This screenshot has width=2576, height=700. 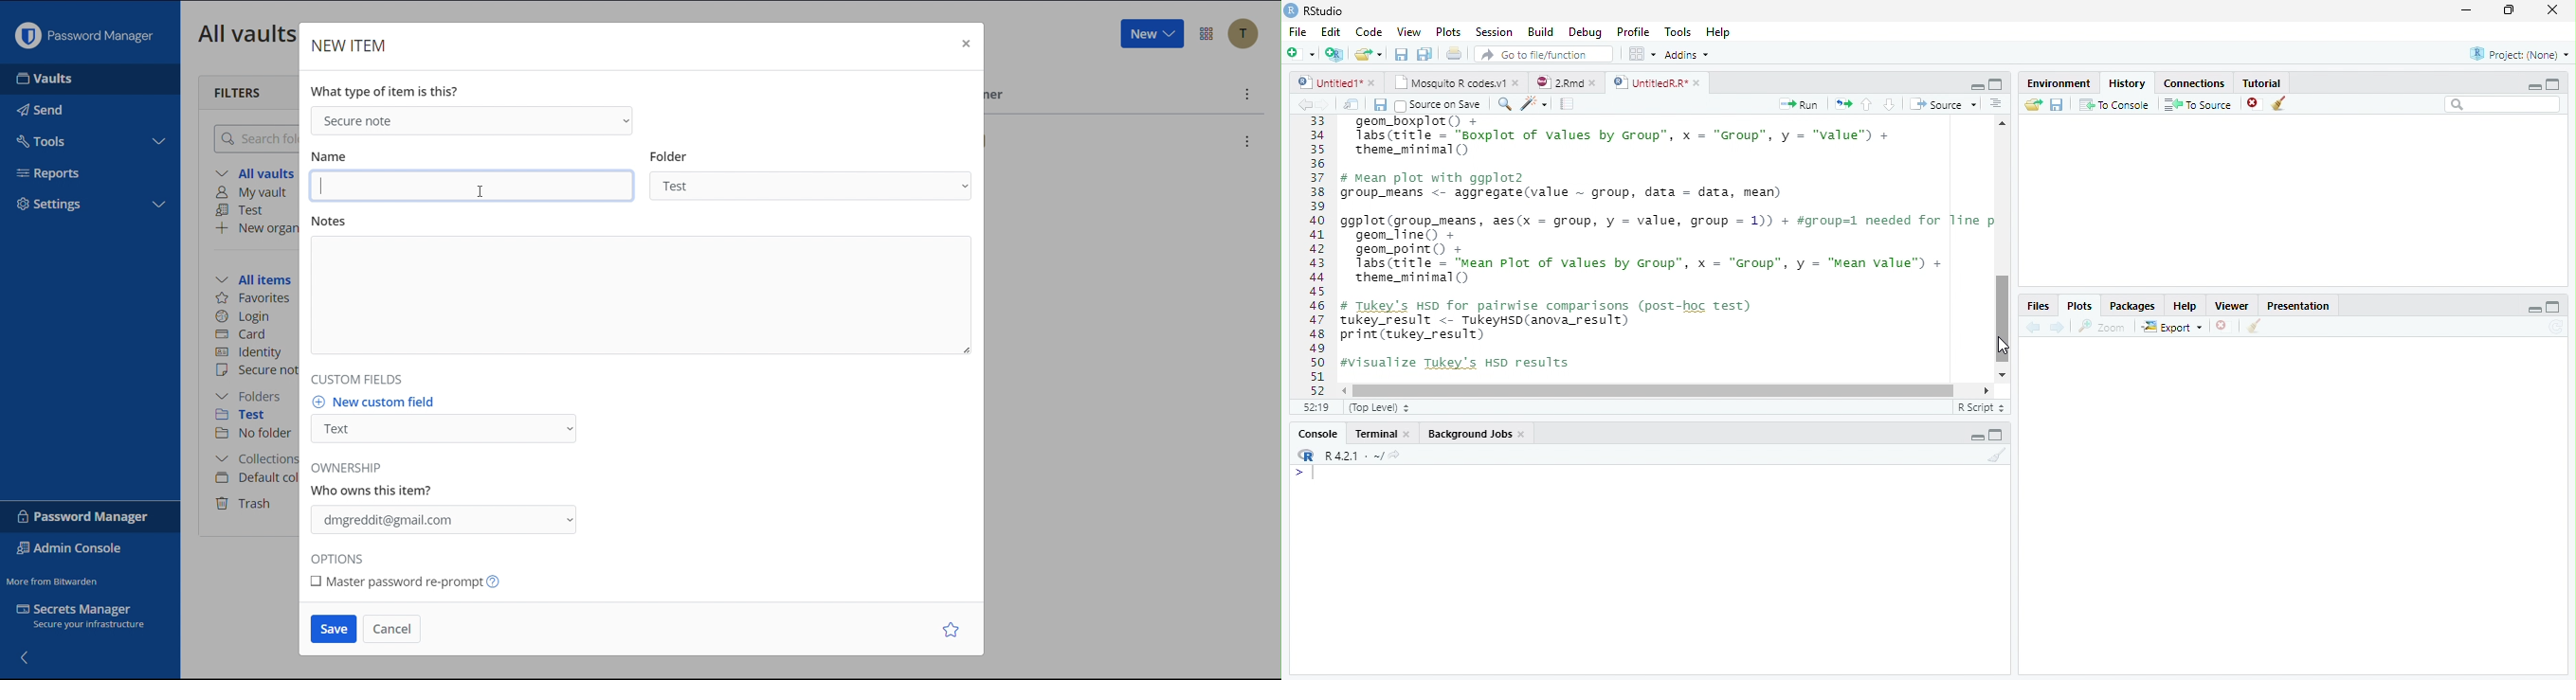 I want to click on Alignment, so click(x=1995, y=105).